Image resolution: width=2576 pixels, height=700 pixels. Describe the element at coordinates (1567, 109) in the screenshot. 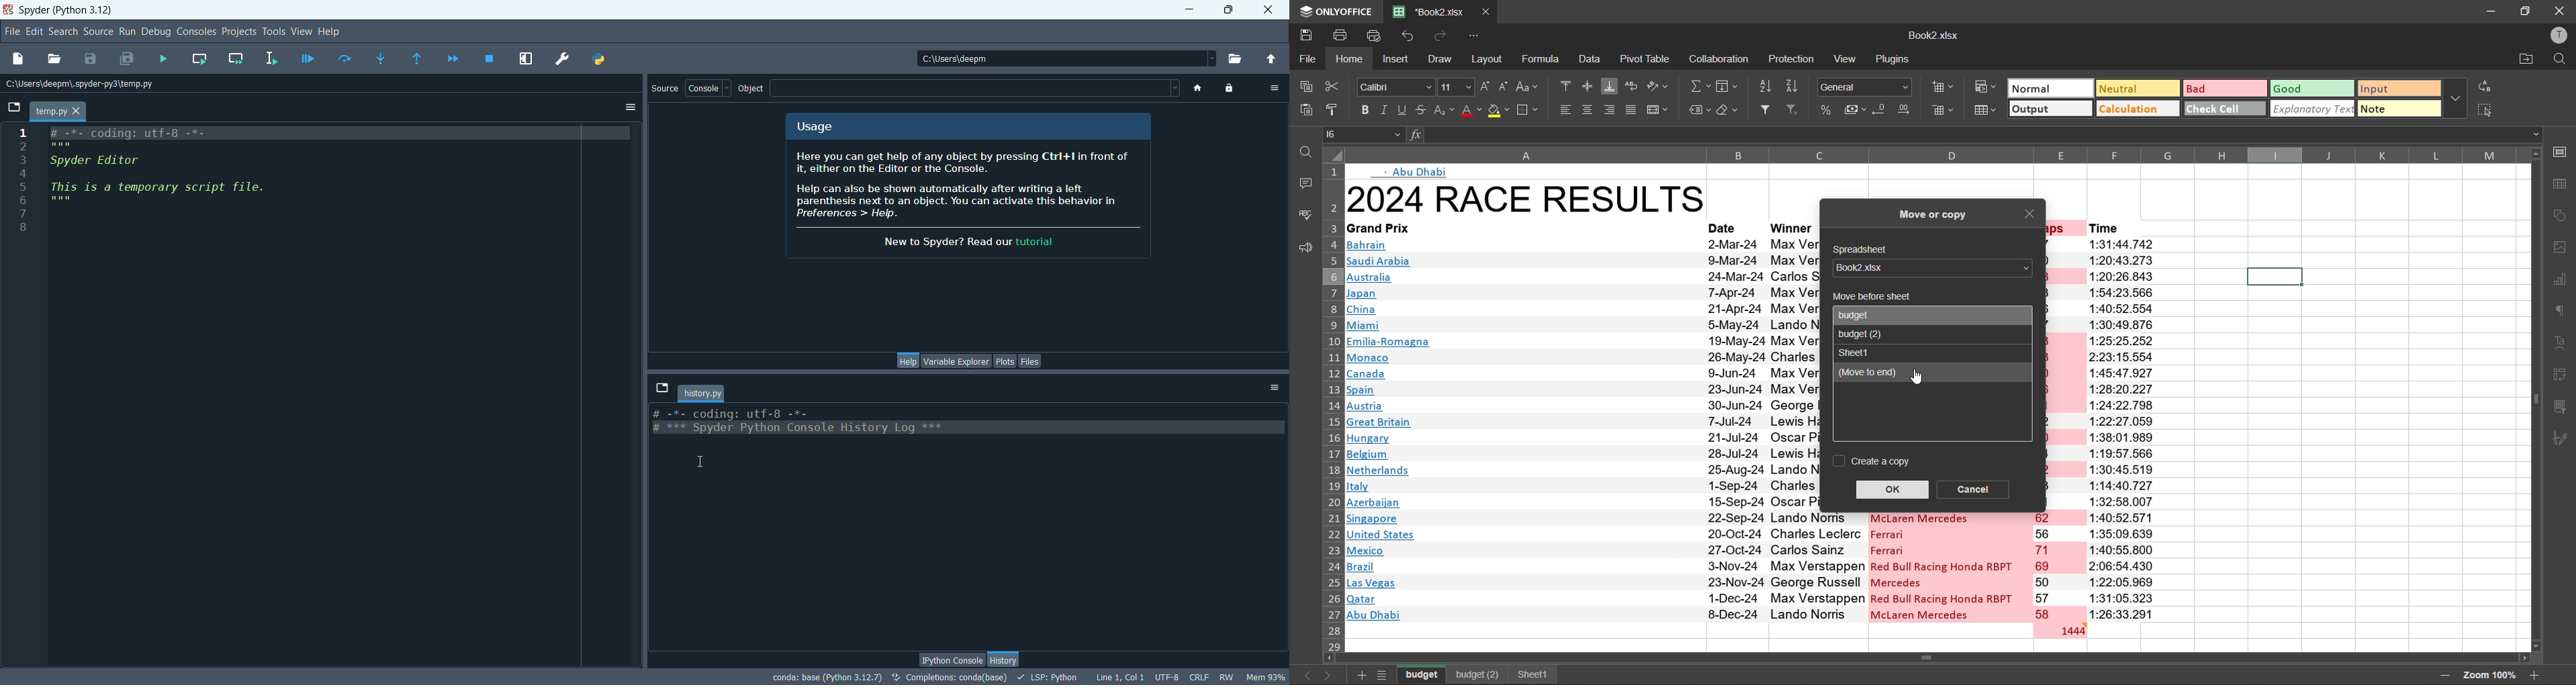

I see `align left` at that location.